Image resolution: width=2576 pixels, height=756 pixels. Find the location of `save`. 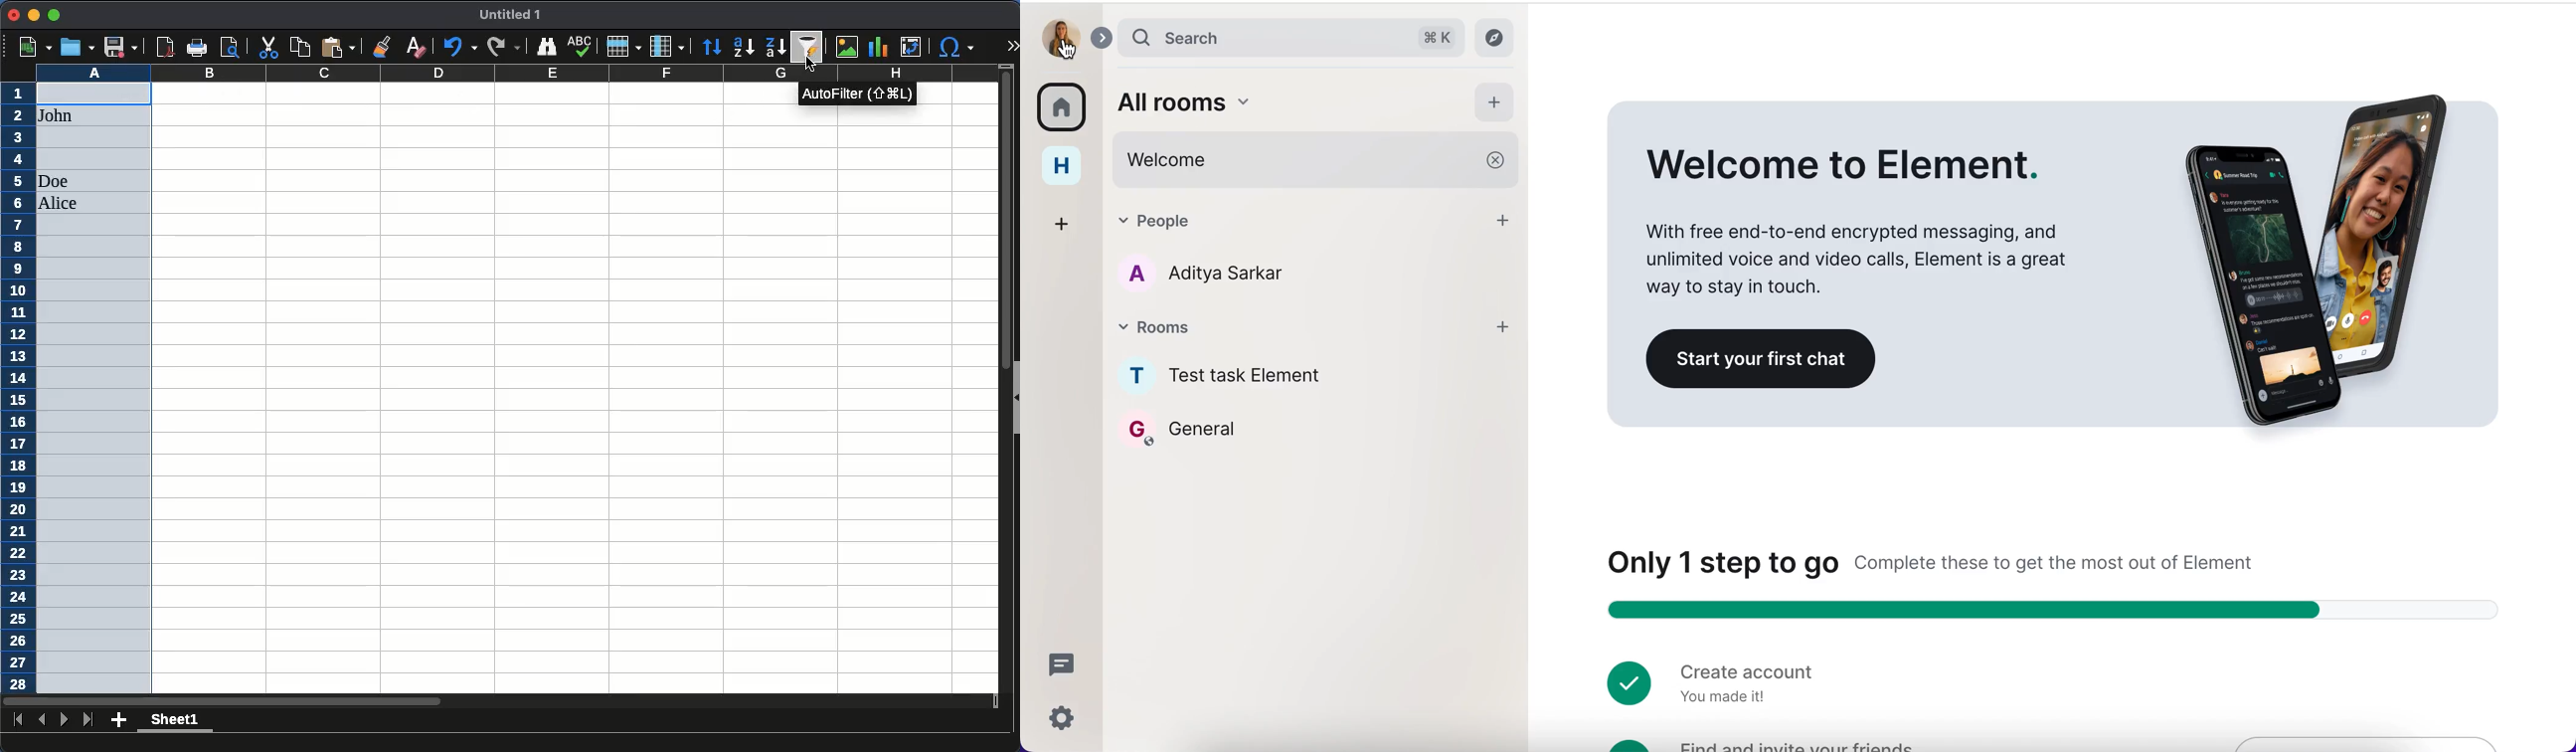

save is located at coordinates (119, 47).